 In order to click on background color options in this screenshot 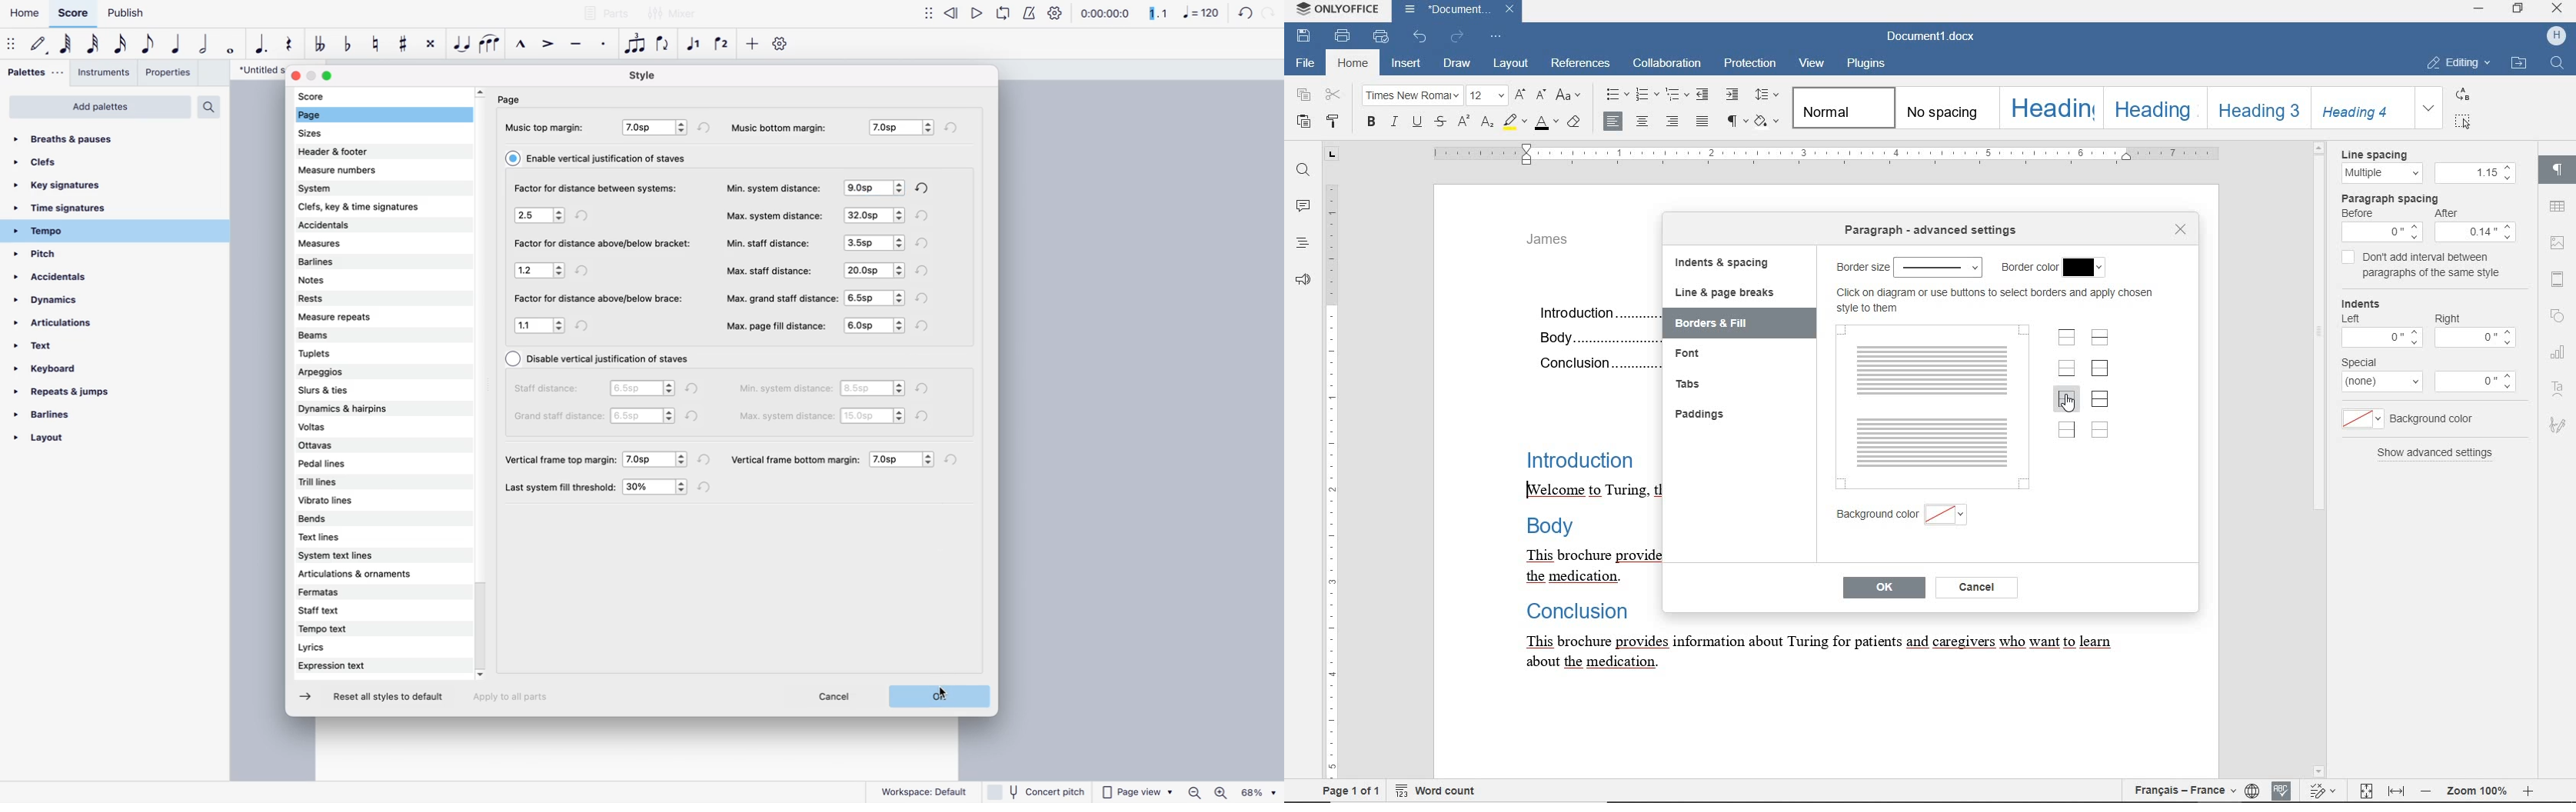, I will do `click(1947, 517)`.